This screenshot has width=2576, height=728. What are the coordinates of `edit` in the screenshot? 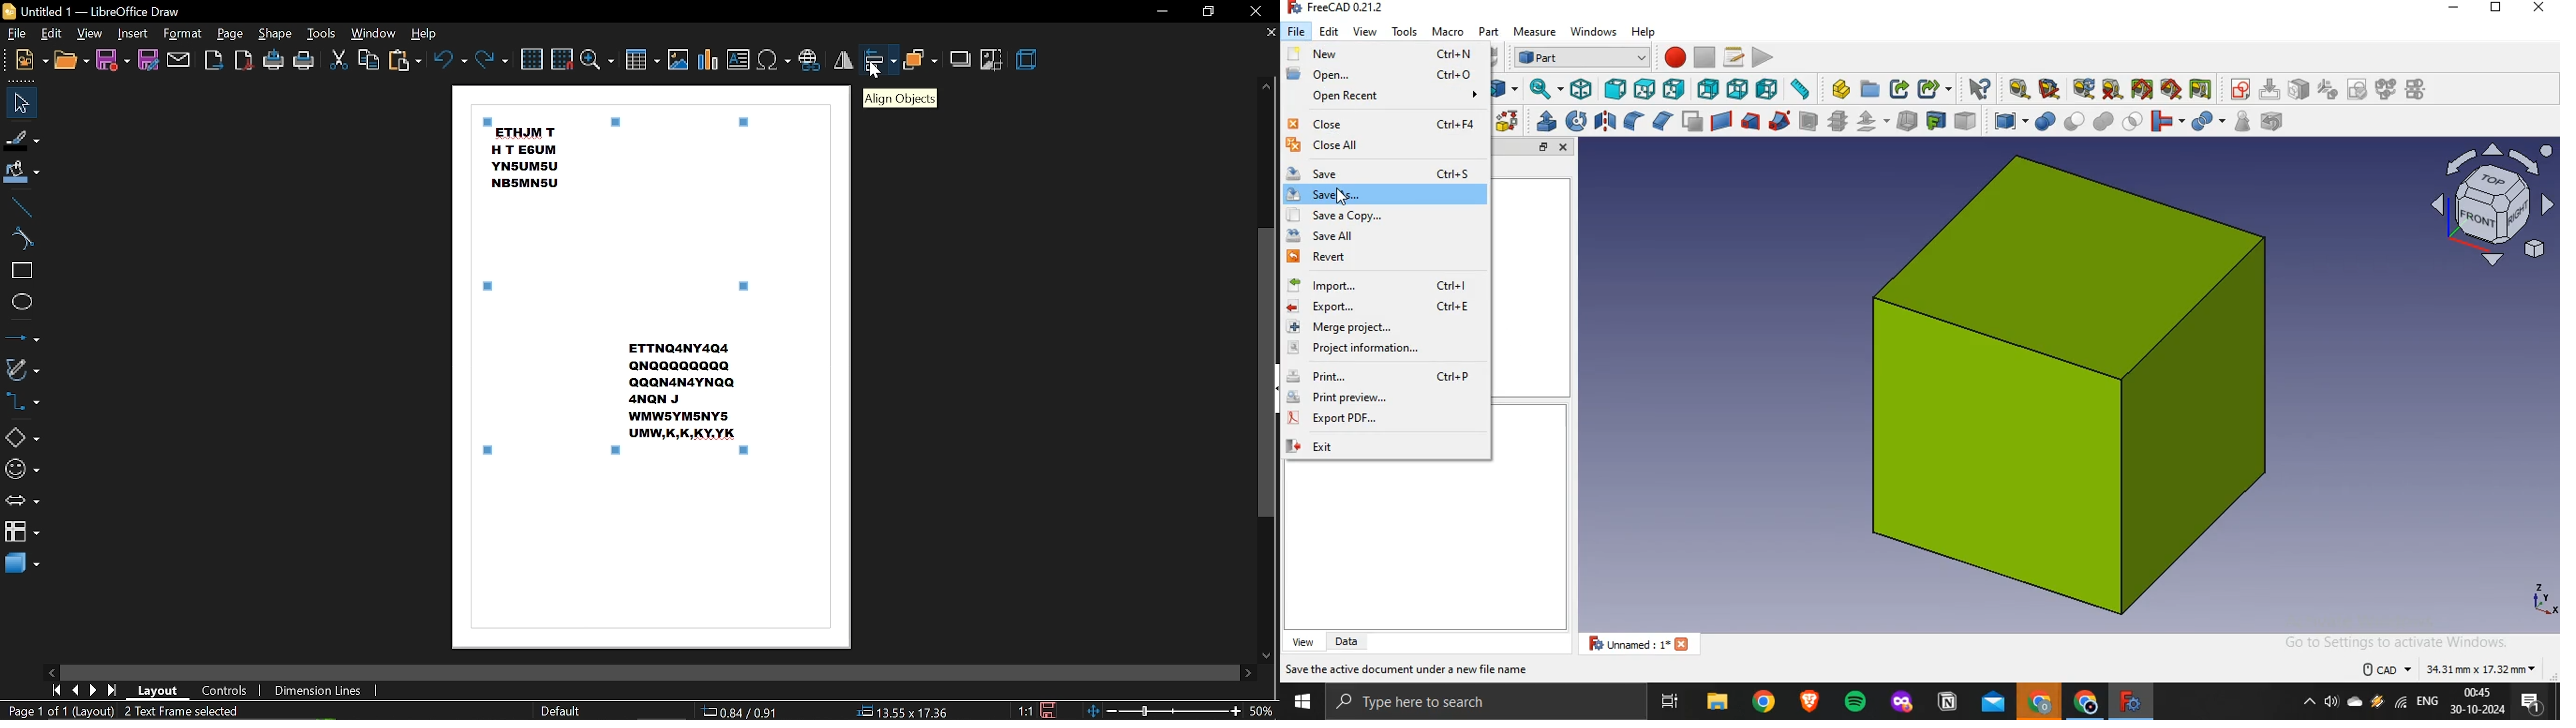 It's located at (53, 34).